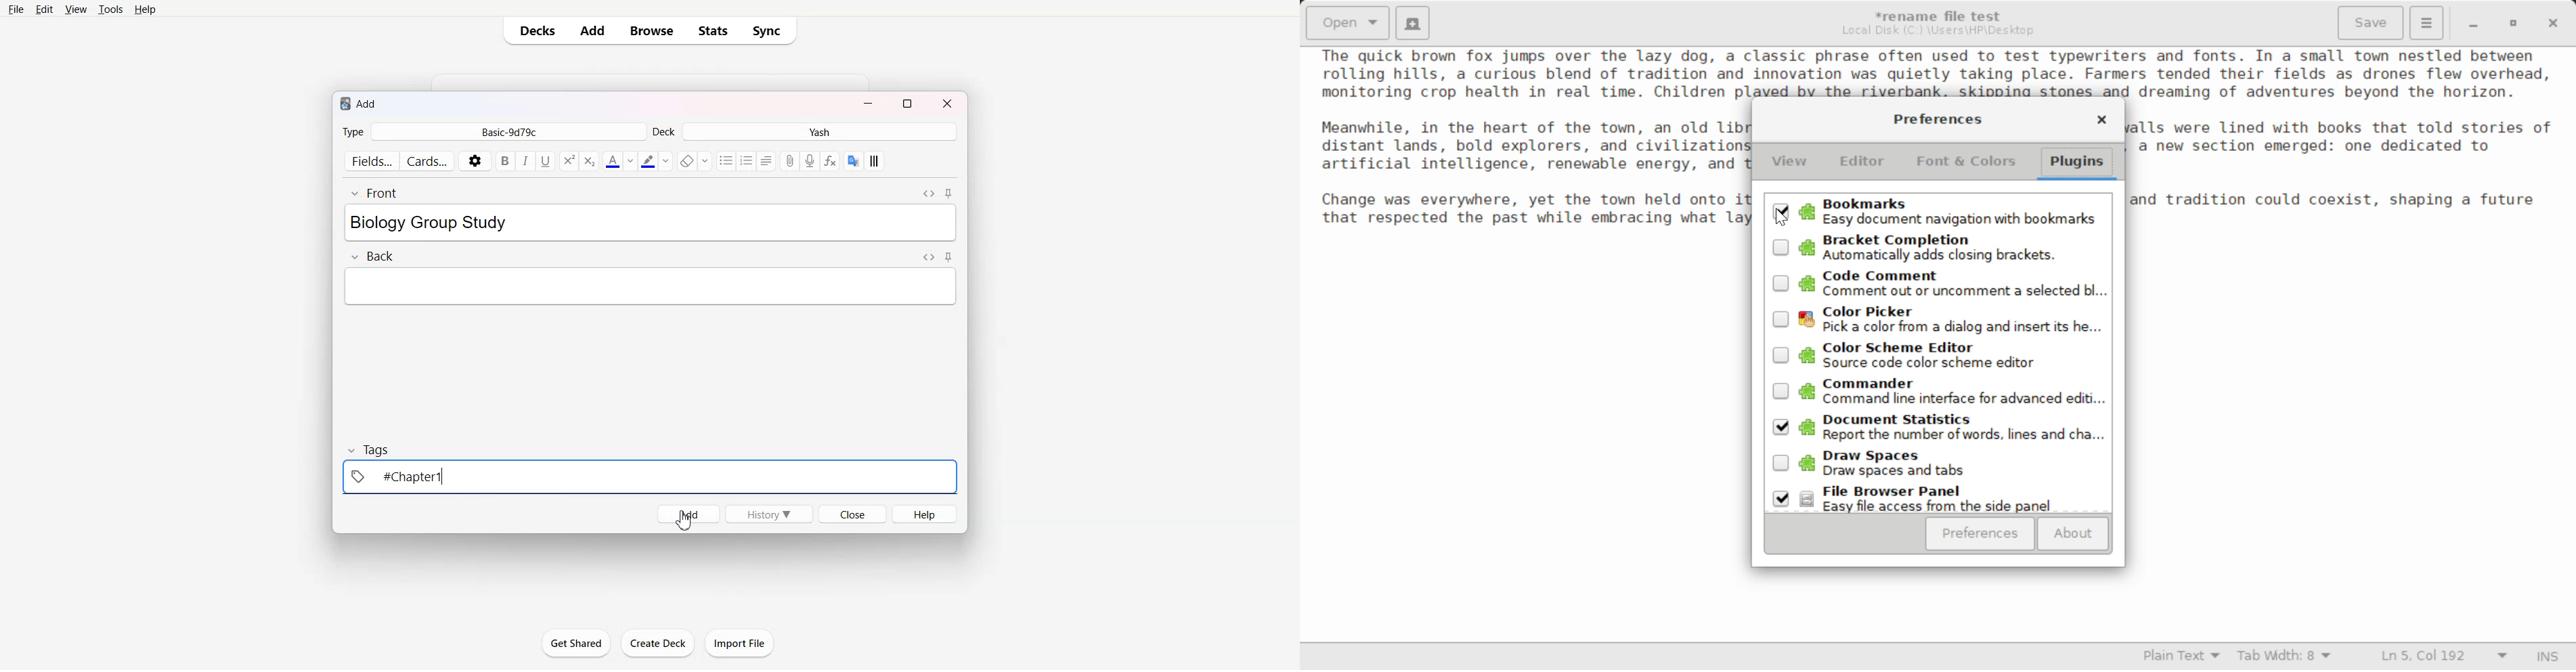  Describe the element at coordinates (370, 449) in the screenshot. I see `Tag` at that location.